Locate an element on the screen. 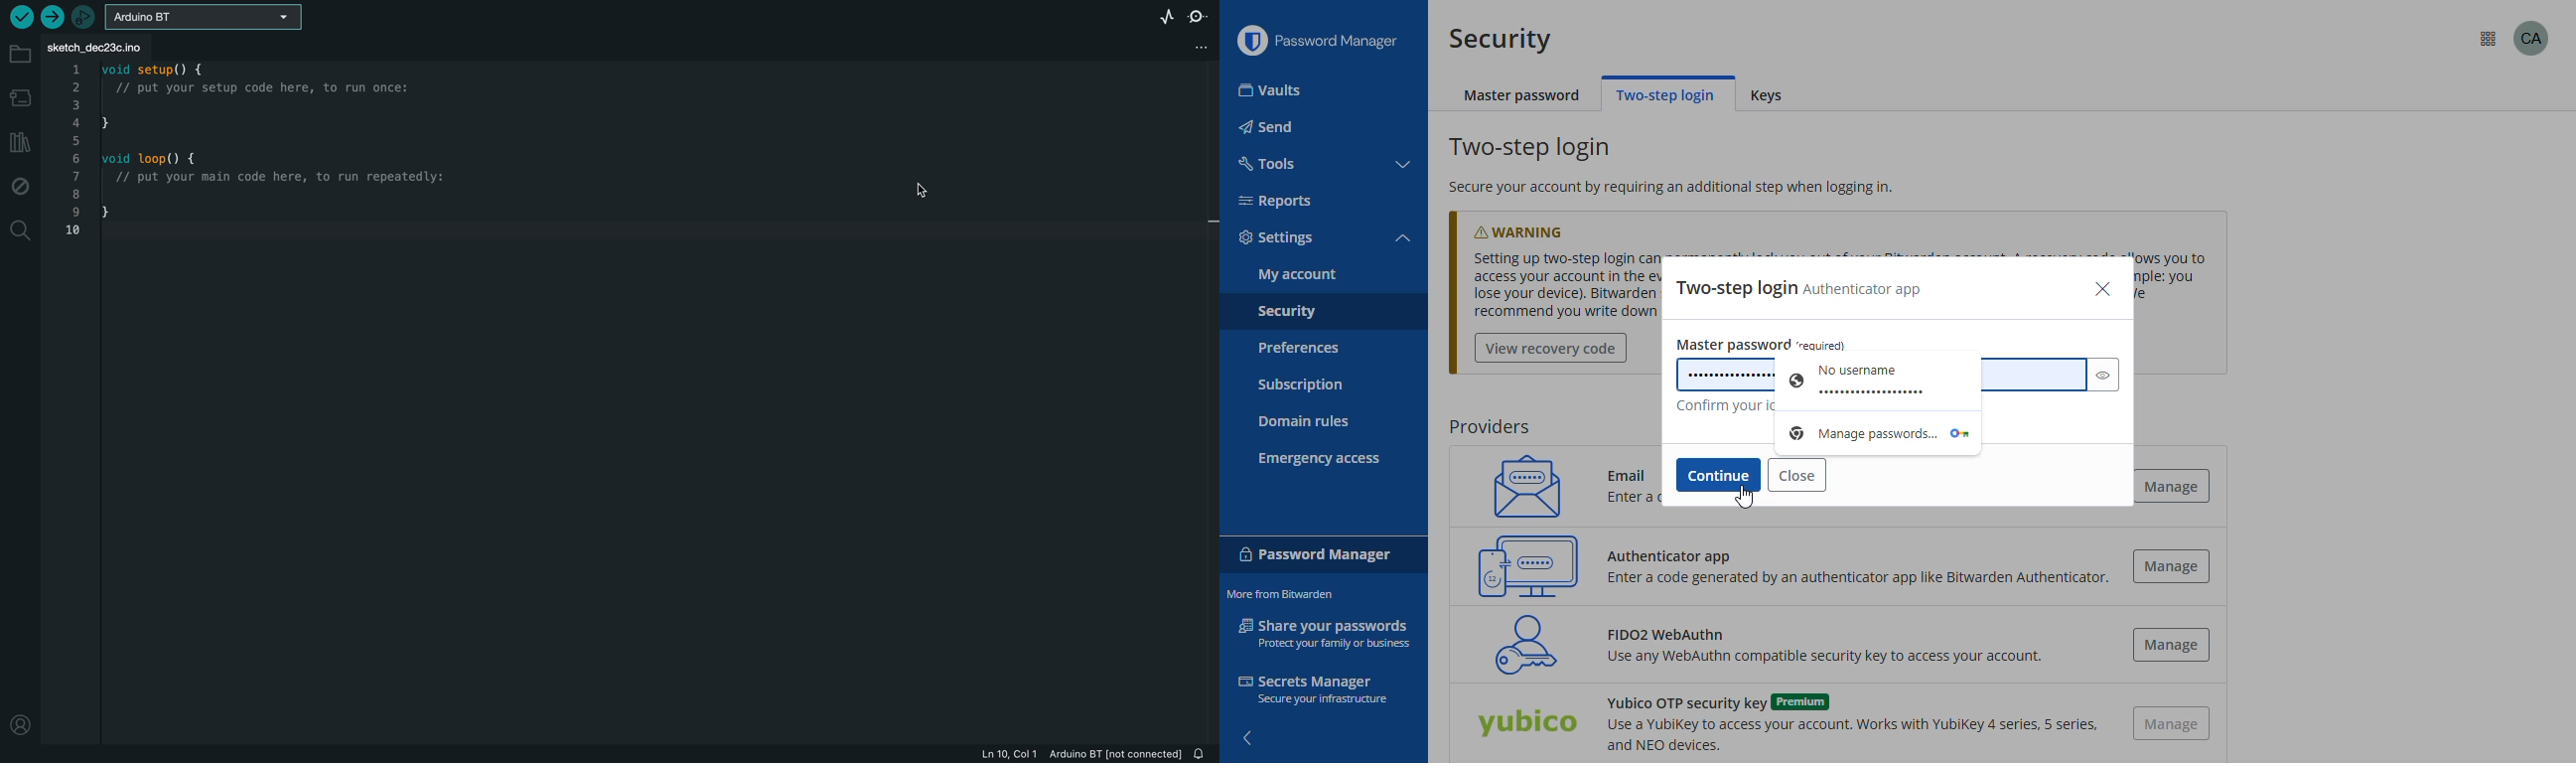 This screenshot has height=784, width=2576. vaults is located at coordinates (1271, 90).